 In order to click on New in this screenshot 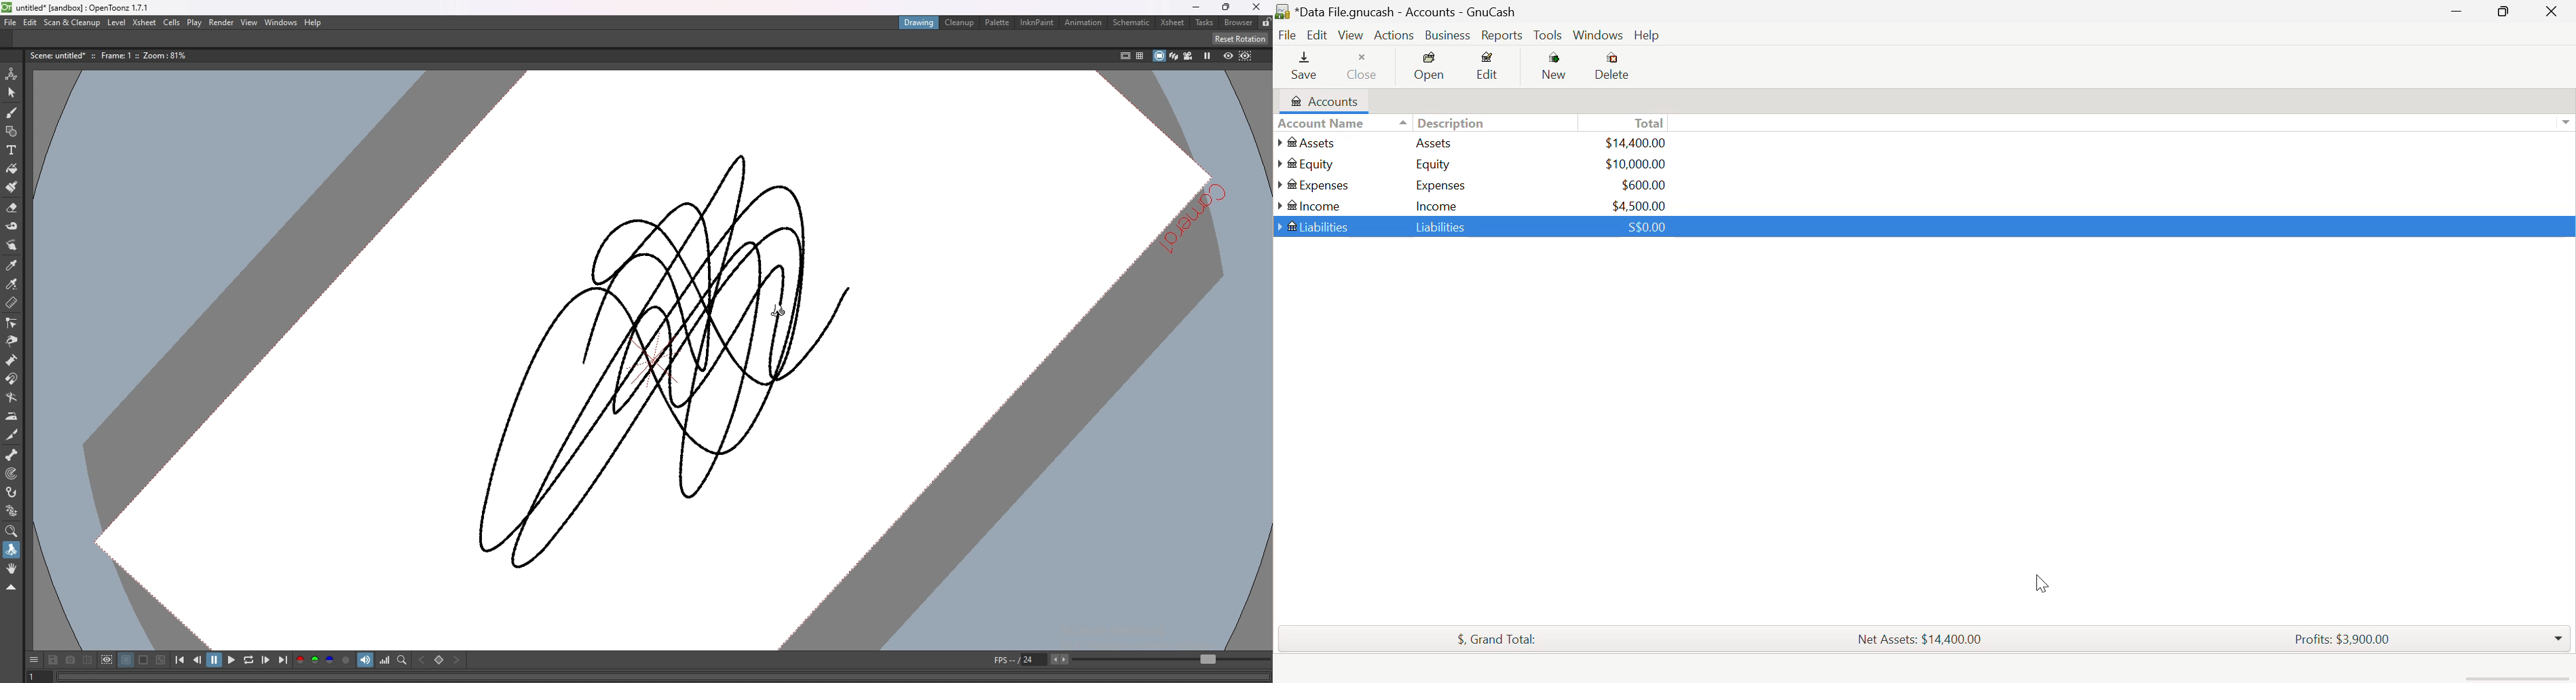, I will do `click(1555, 69)`.